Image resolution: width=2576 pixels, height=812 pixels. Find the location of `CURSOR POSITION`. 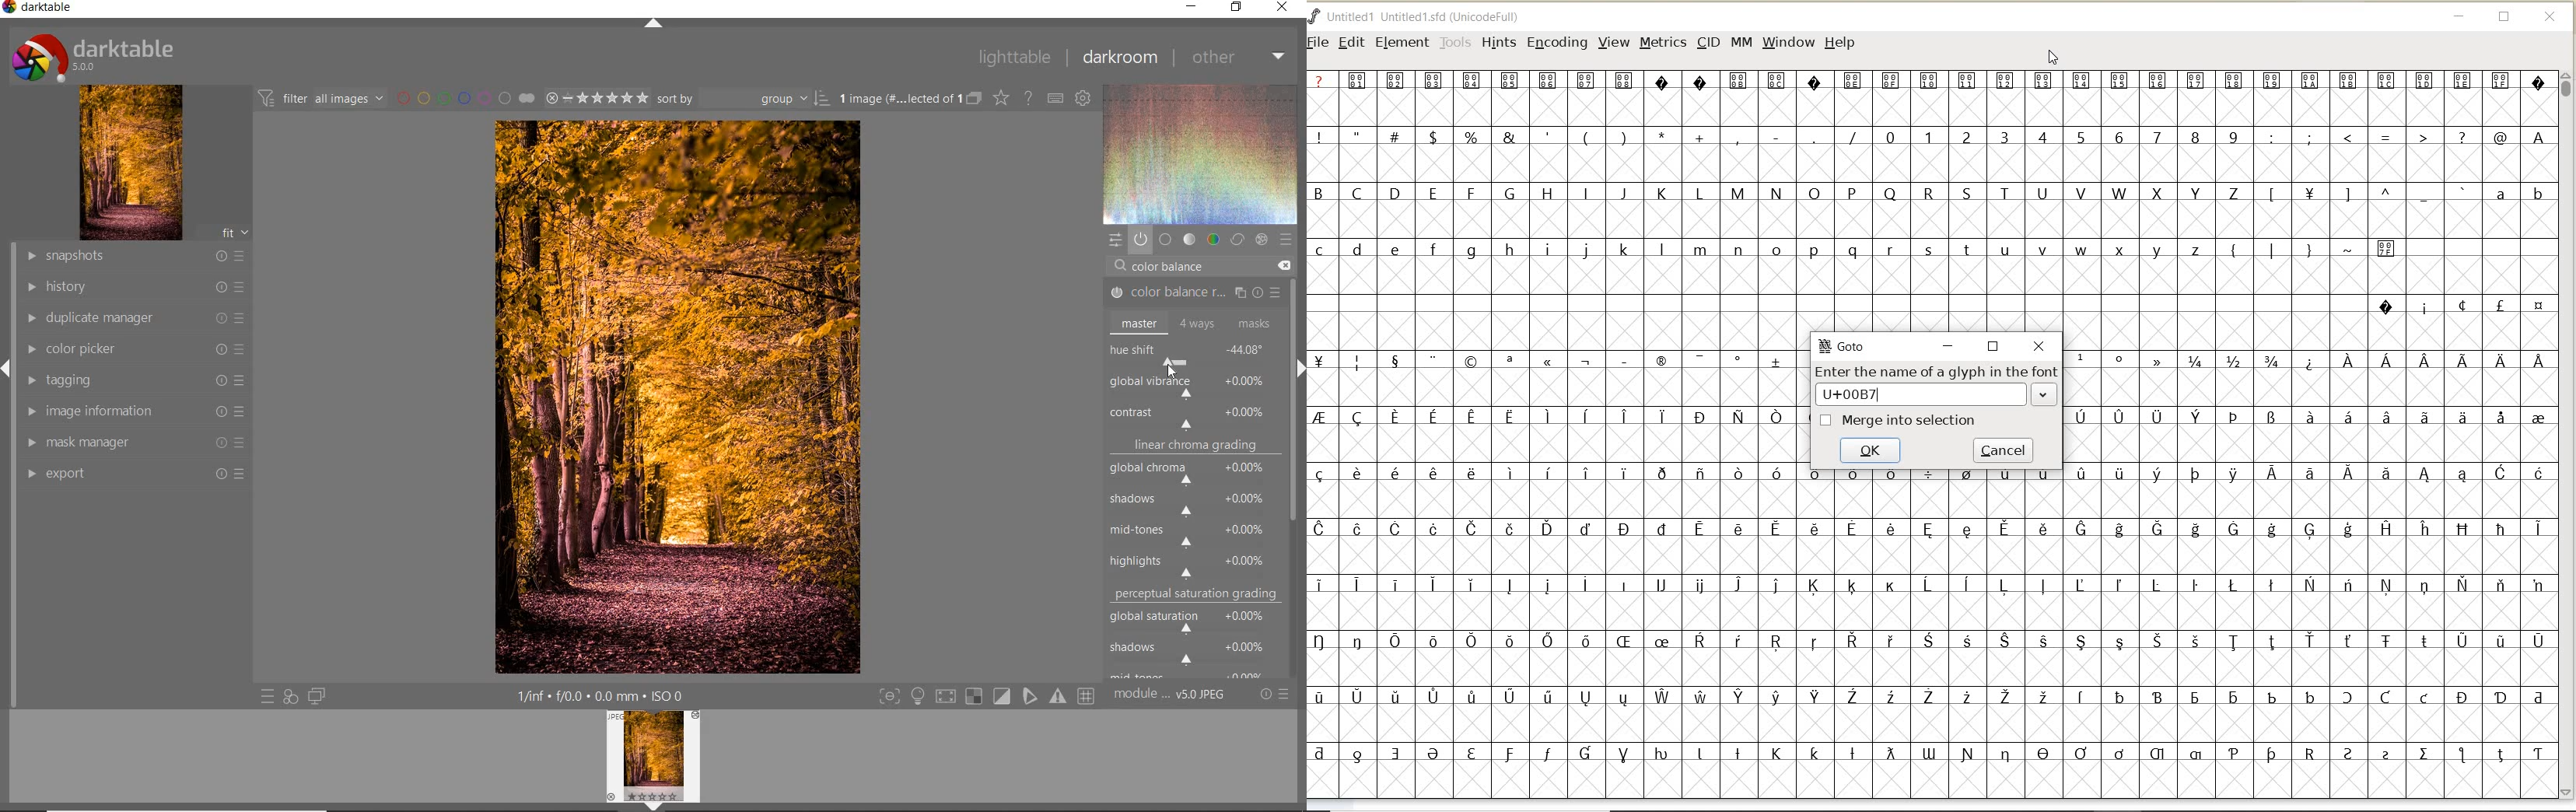

CURSOR POSITION is located at coordinates (1172, 369).